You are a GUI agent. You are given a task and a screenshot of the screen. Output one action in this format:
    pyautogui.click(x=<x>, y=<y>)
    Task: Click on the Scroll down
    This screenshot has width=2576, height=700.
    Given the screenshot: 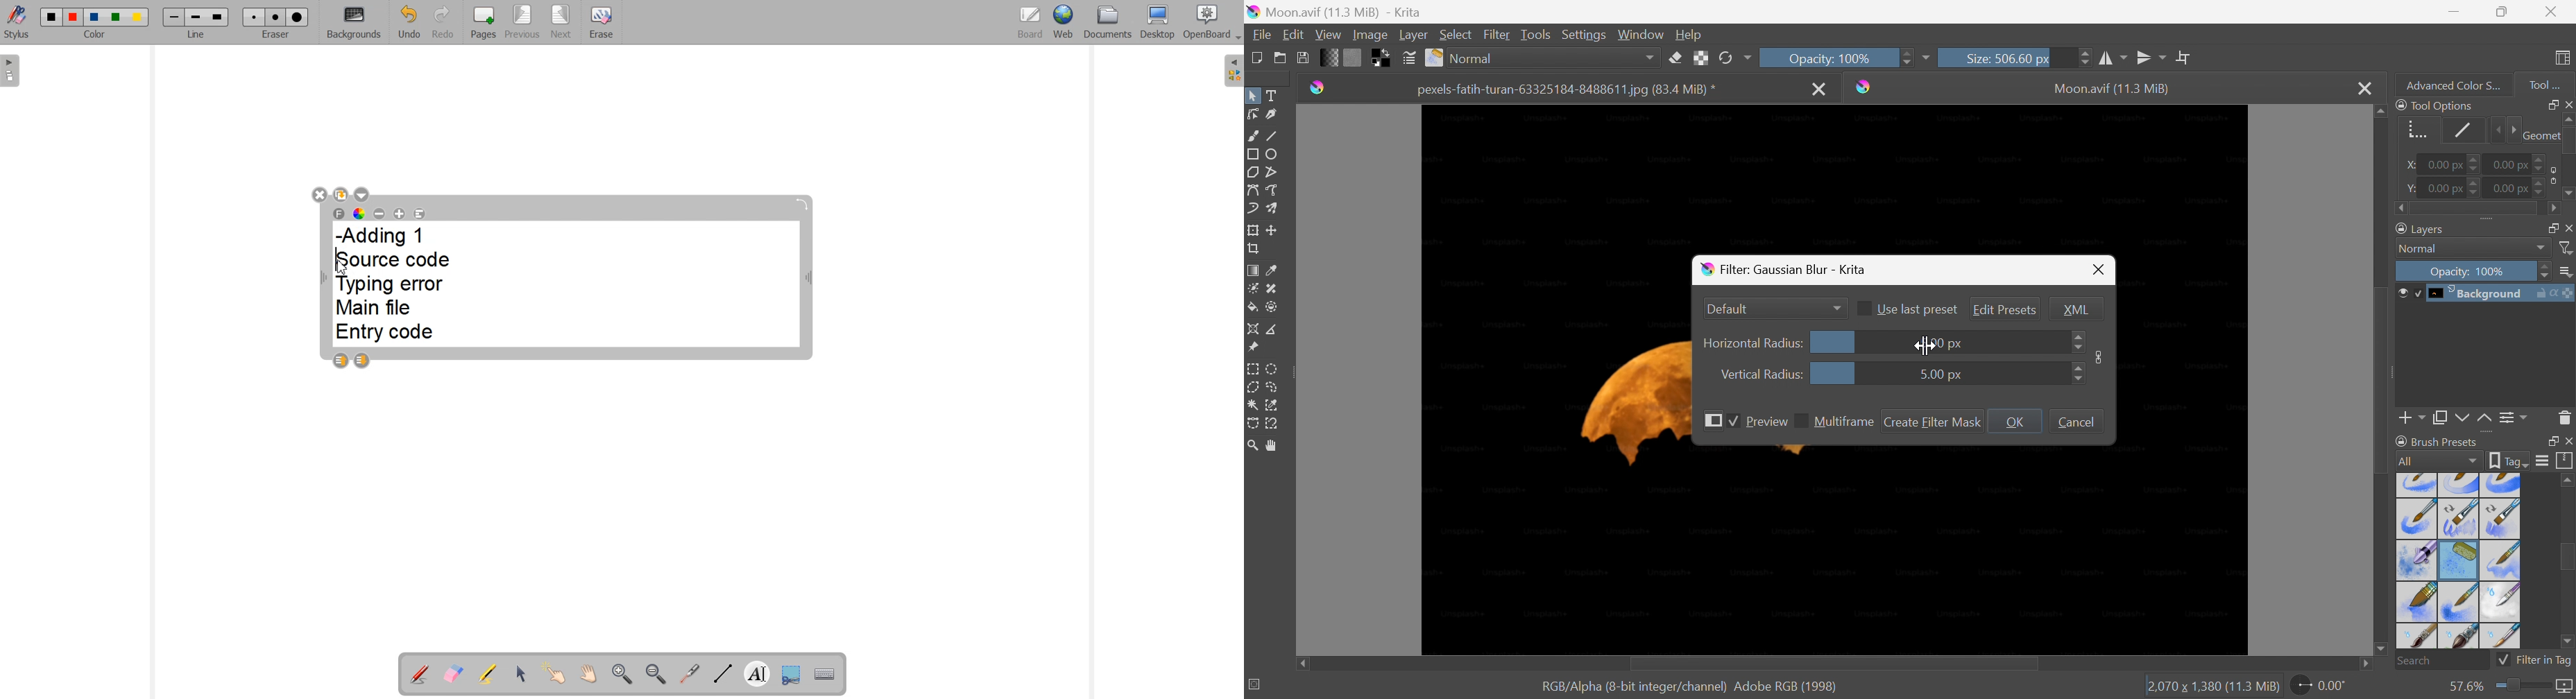 What is the action you would take?
    pyautogui.click(x=2568, y=196)
    